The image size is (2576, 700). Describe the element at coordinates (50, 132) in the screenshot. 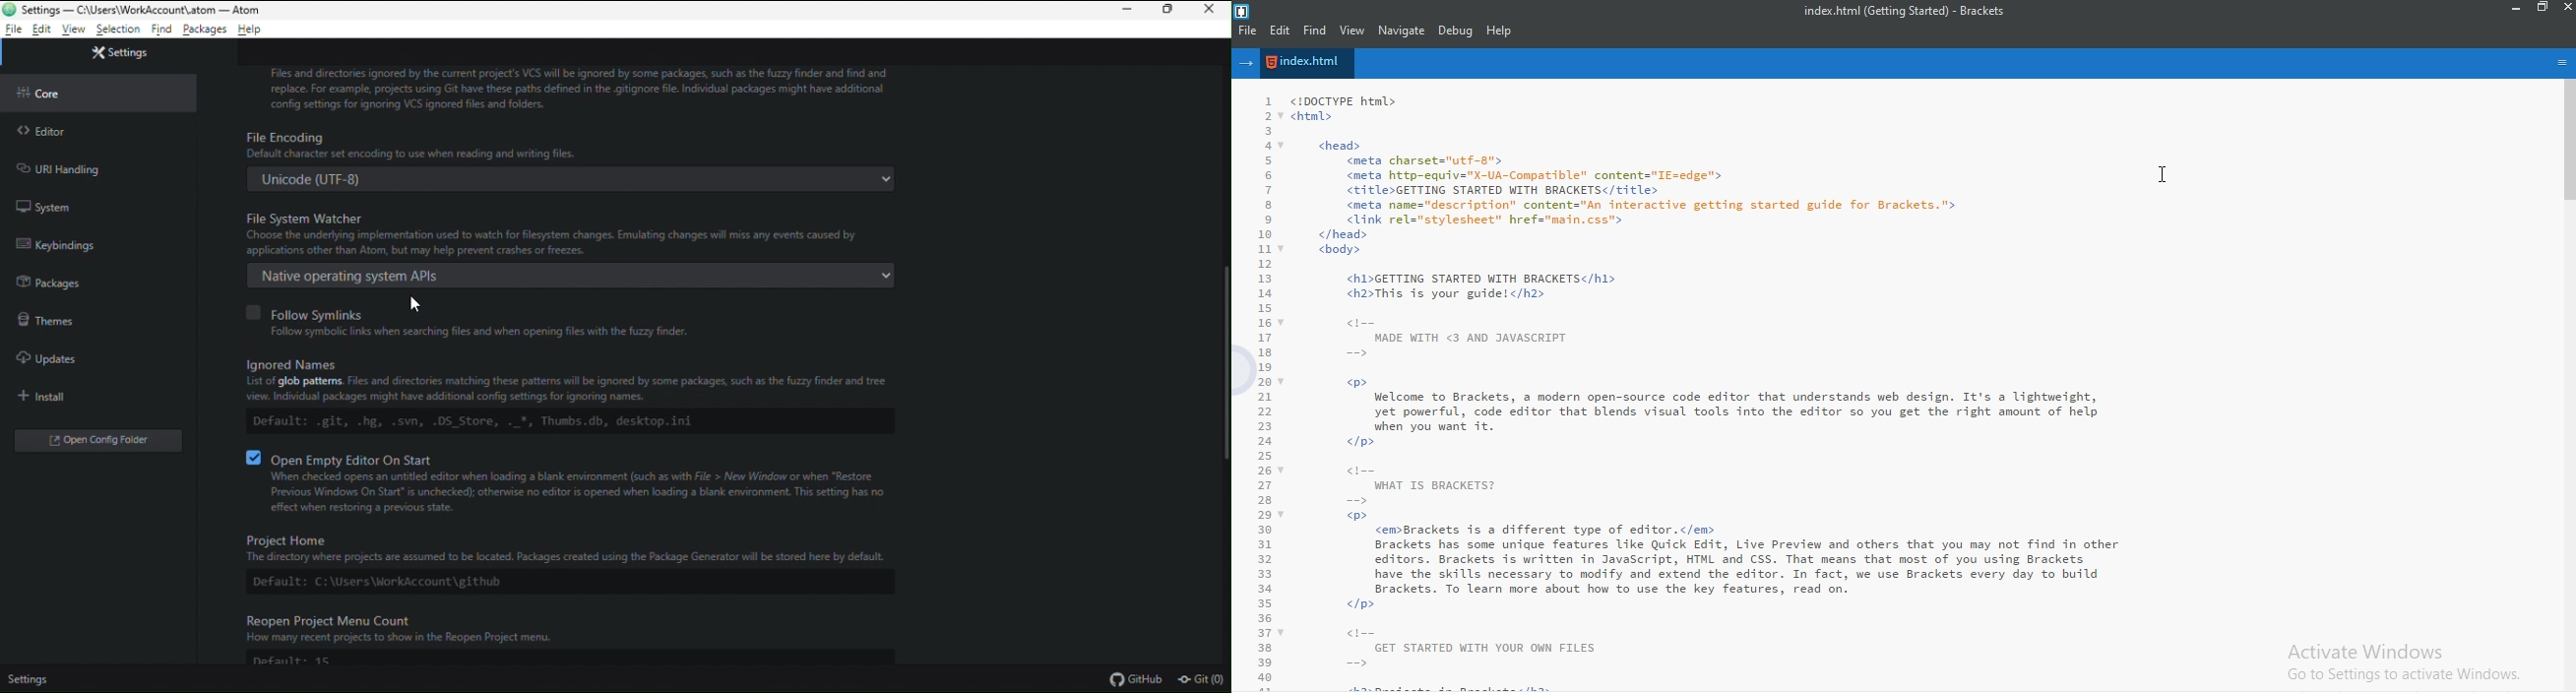

I see `editor` at that location.